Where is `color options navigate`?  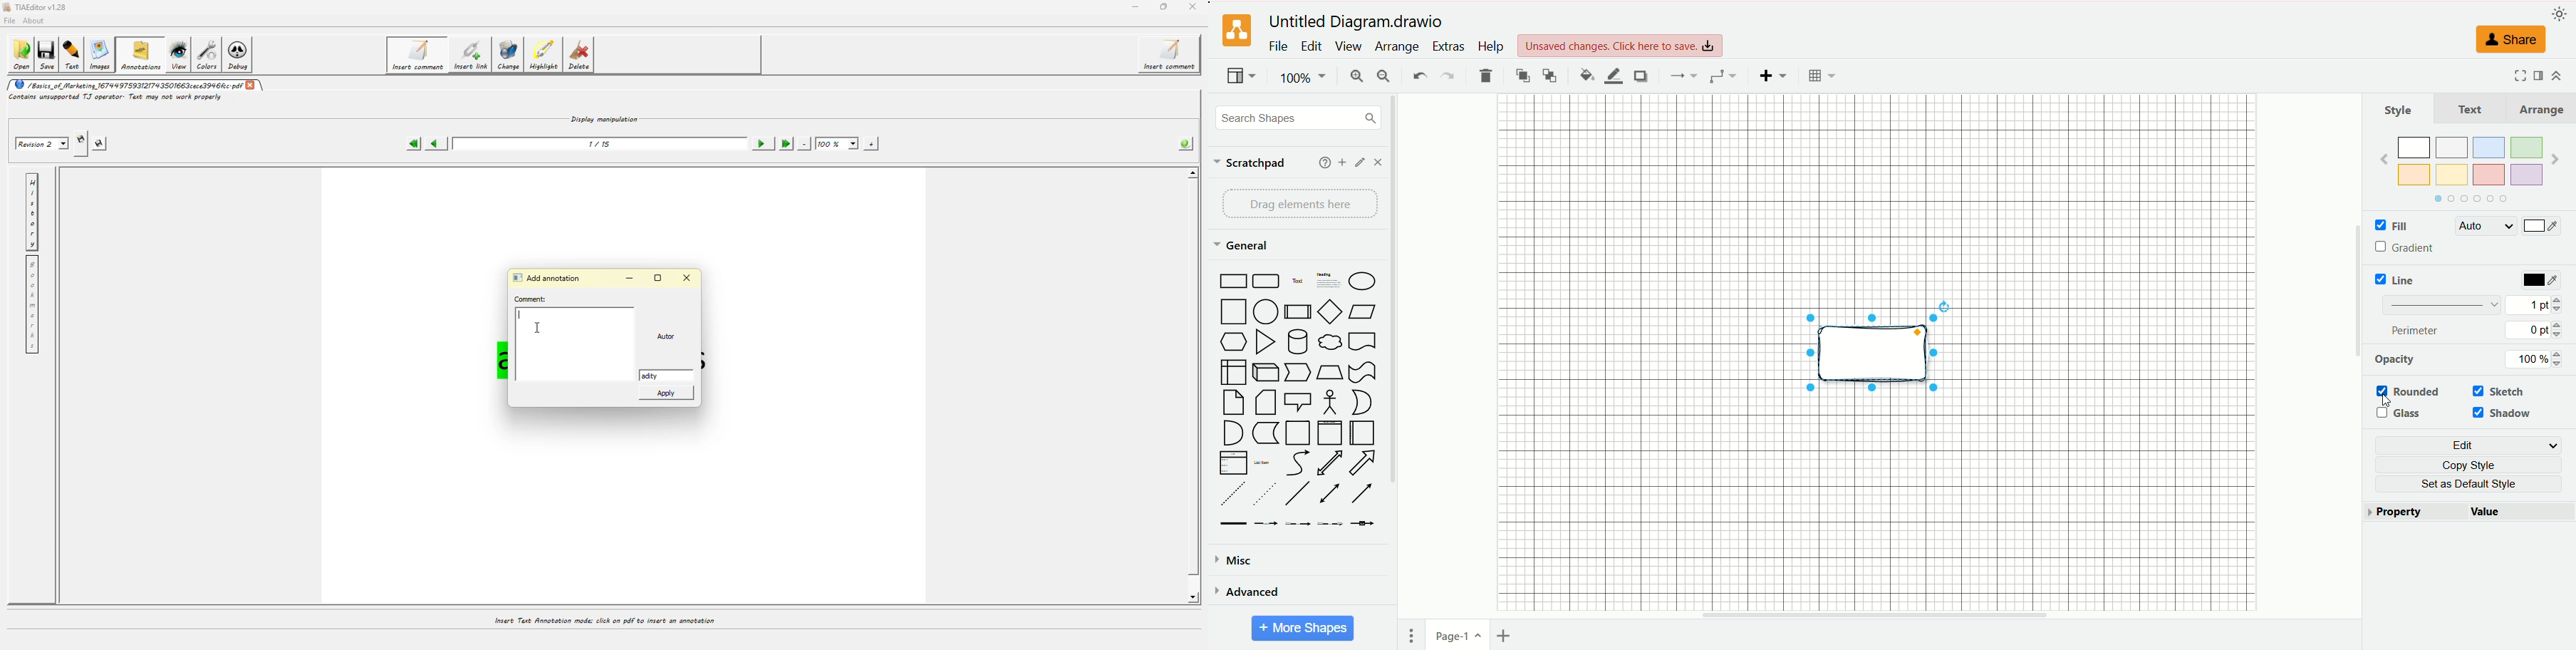
color options navigate is located at coordinates (2468, 199).